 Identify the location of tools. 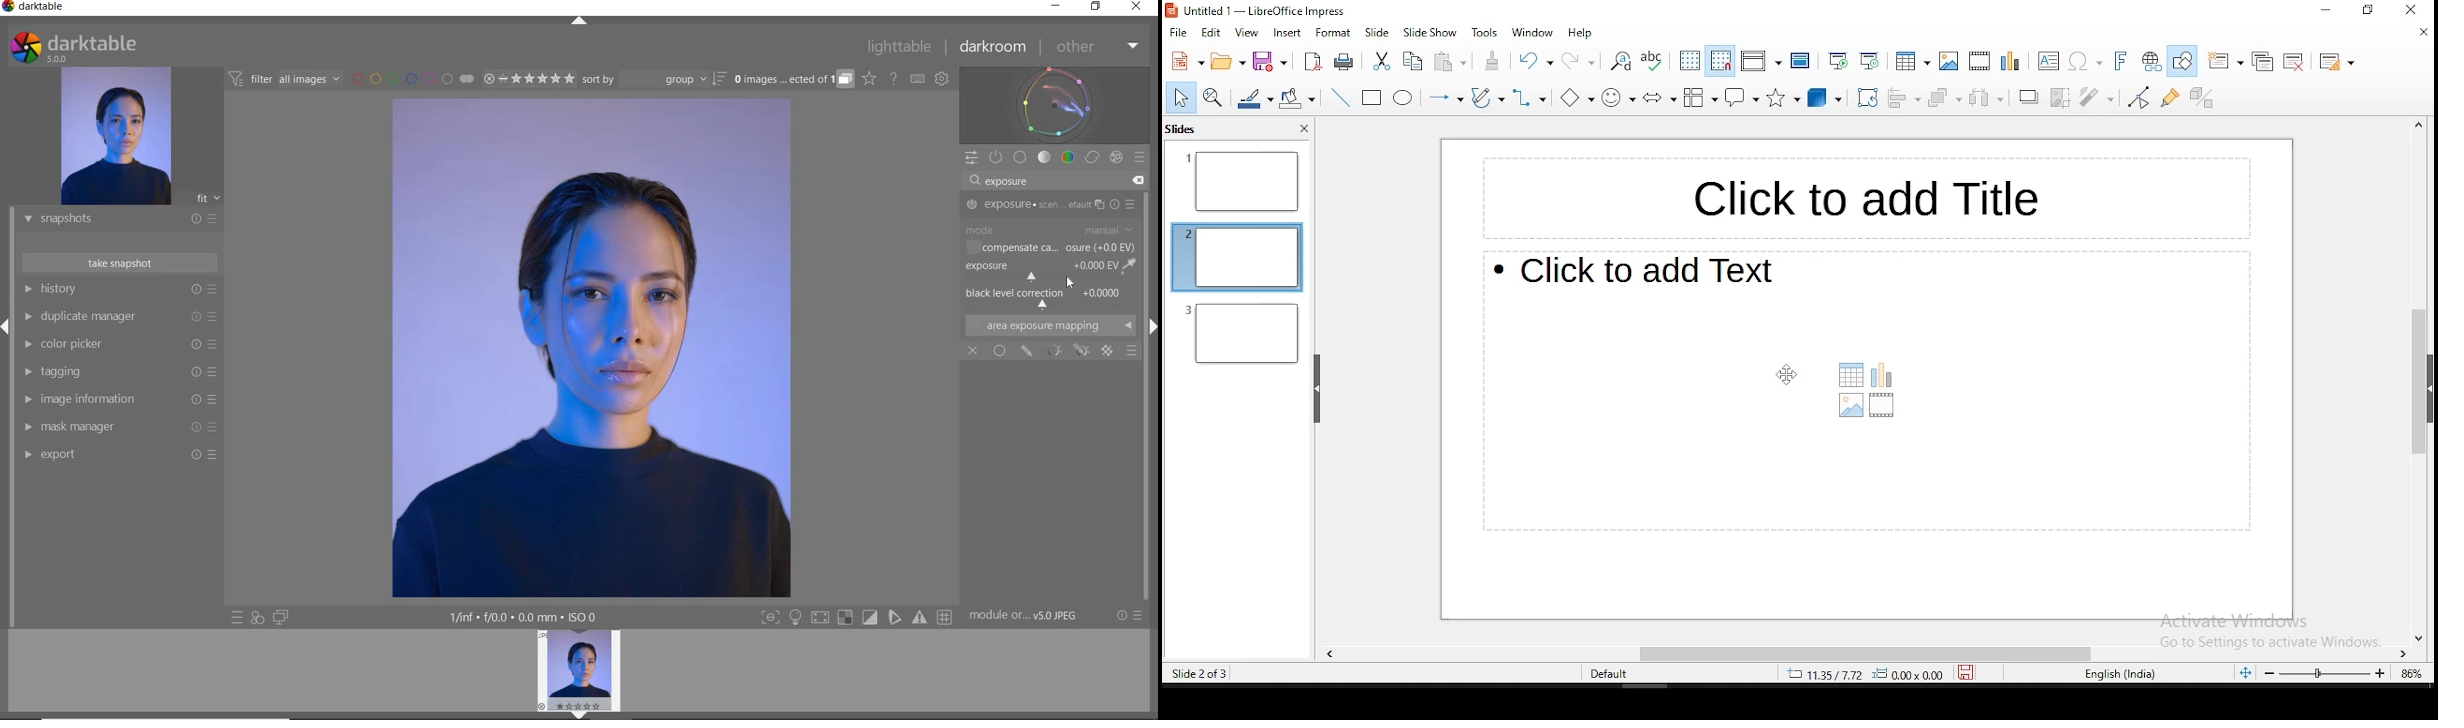
(1483, 32).